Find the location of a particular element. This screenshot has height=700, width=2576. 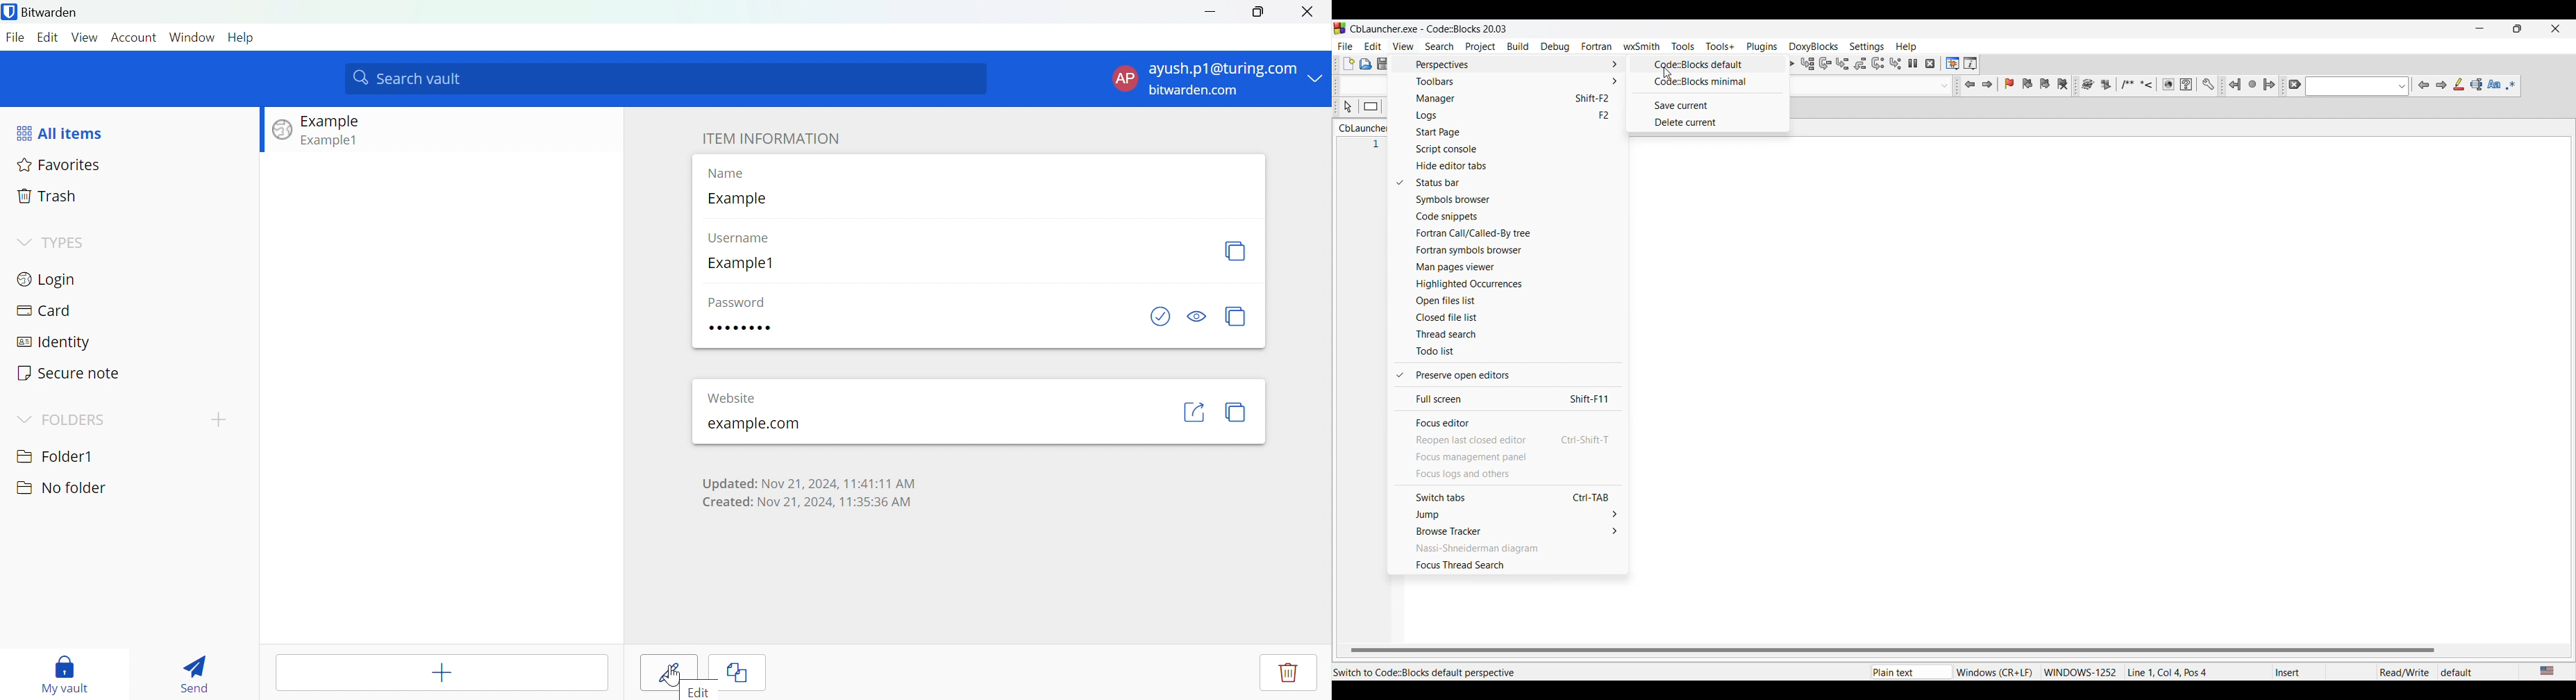

Start page is located at coordinates (1518, 132).